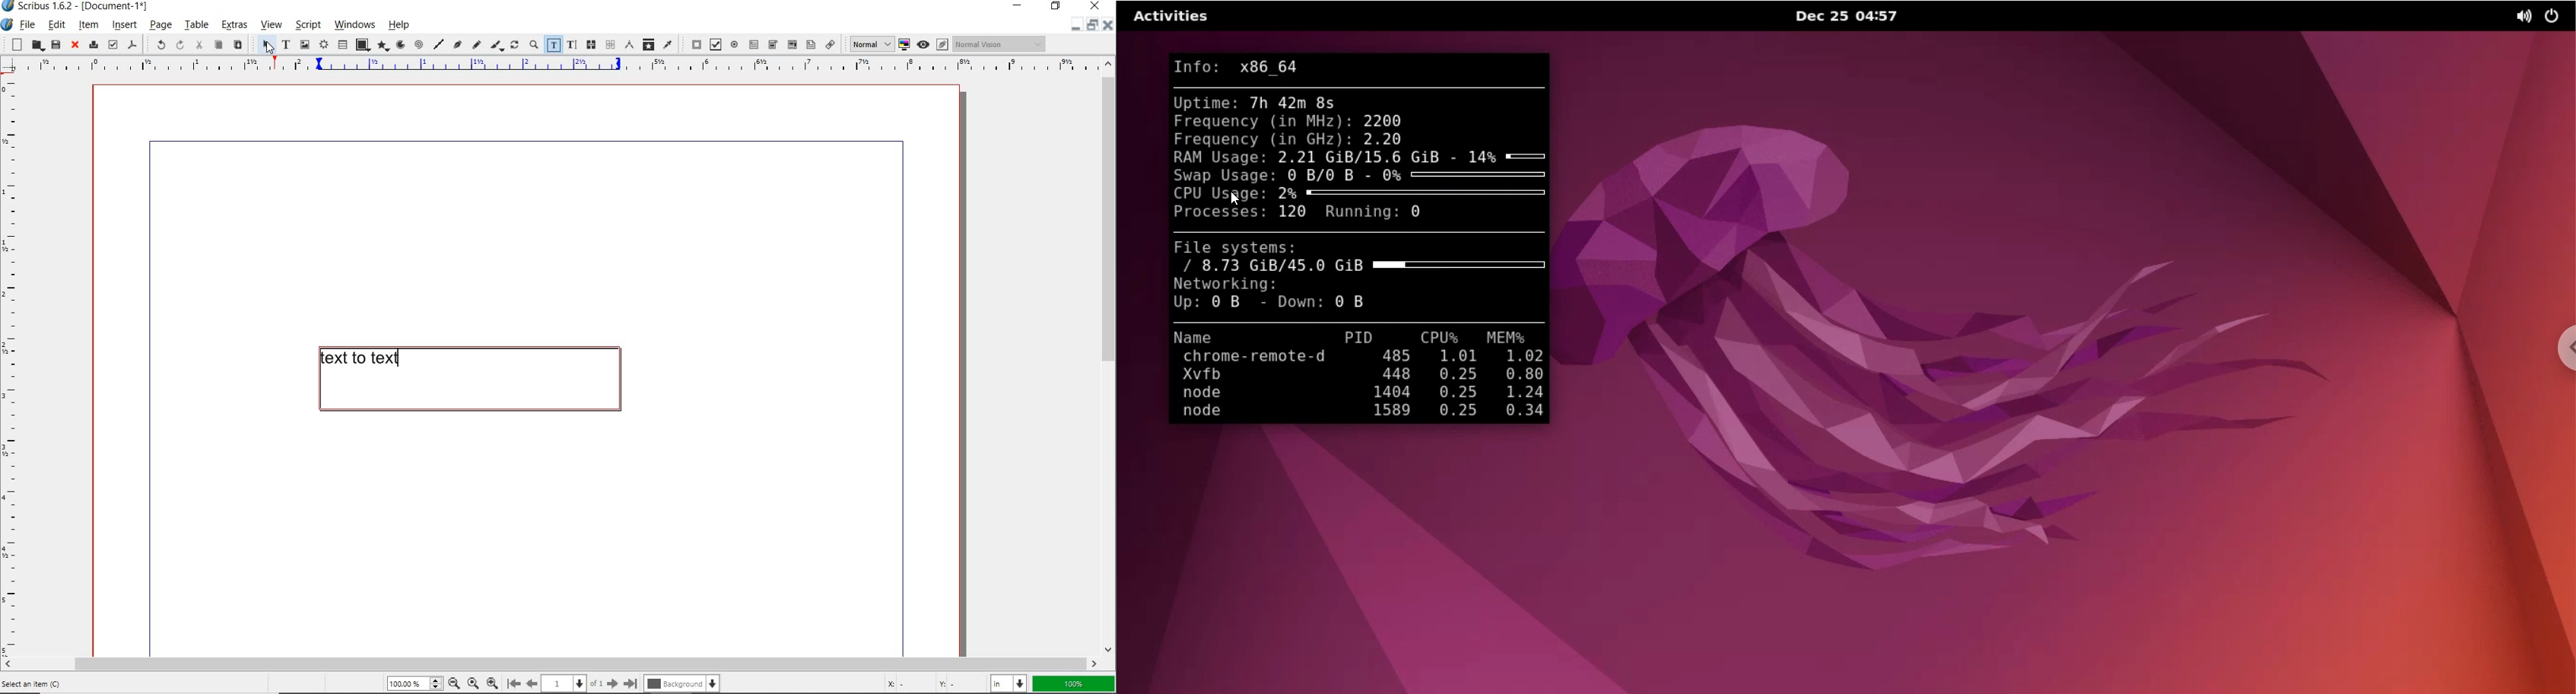  I want to click on eye dropper, so click(668, 44).